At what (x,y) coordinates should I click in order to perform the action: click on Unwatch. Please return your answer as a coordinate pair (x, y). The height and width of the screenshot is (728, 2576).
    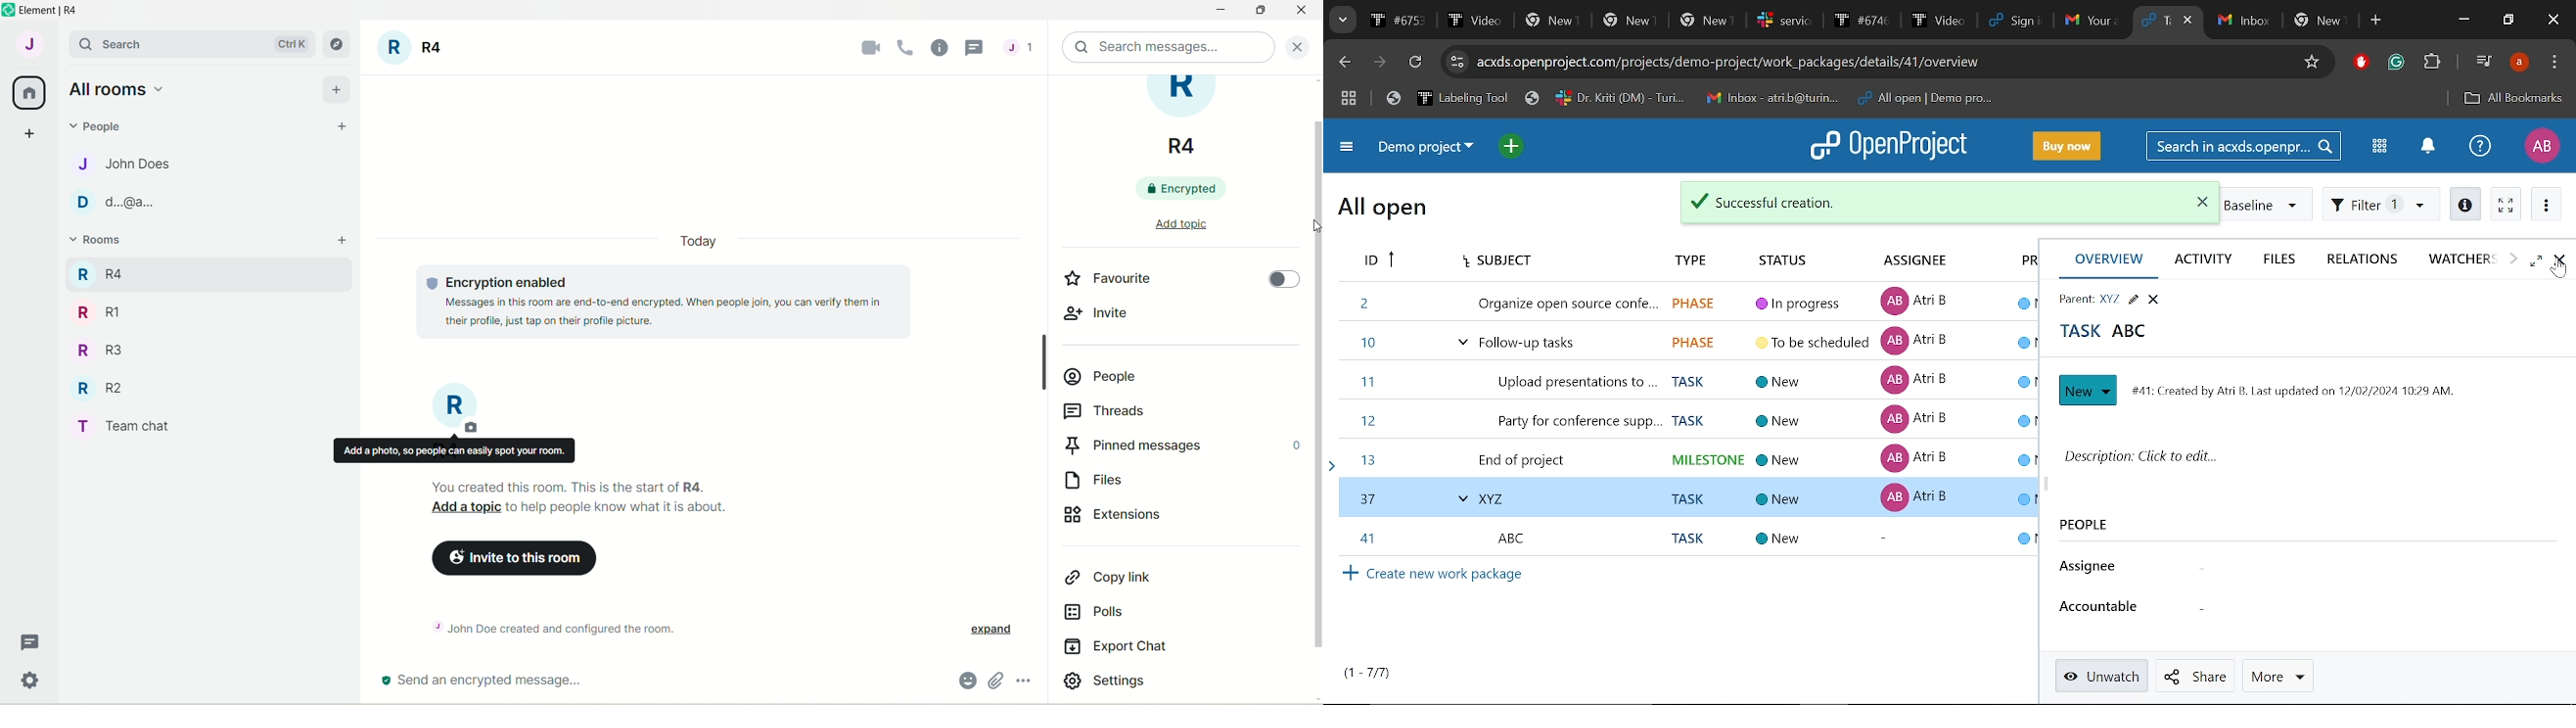
    Looking at the image, I should click on (2100, 677).